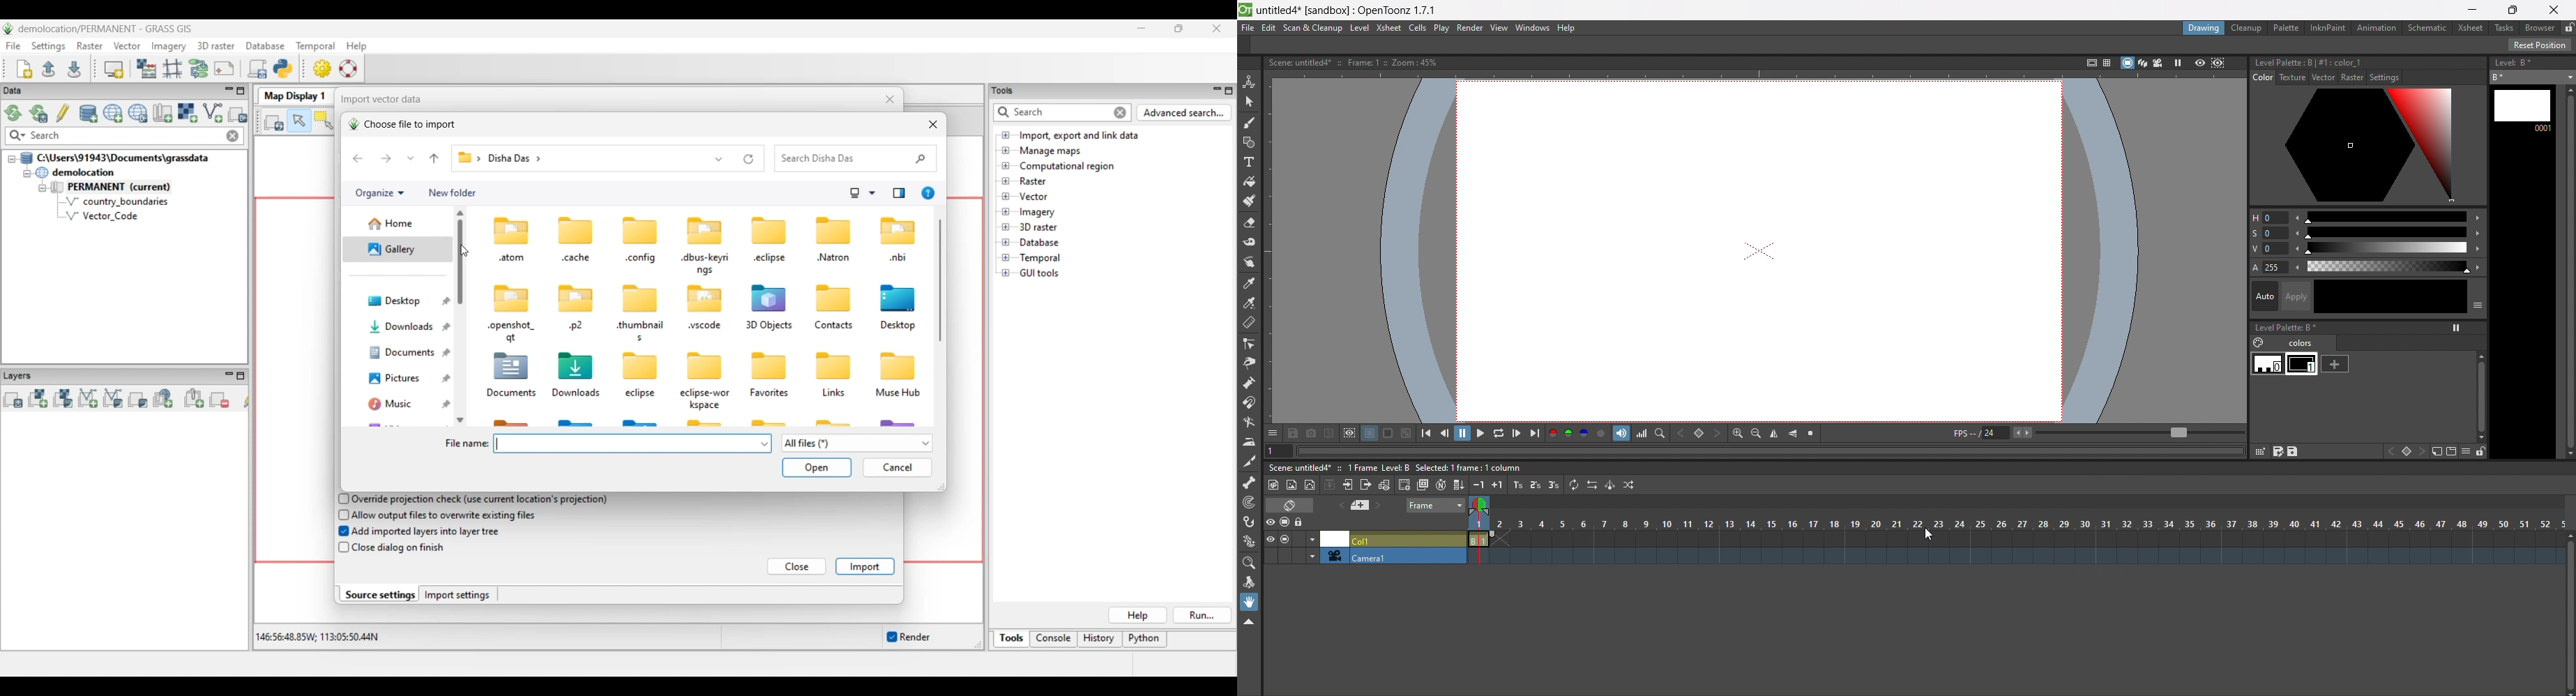 The width and height of the screenshot is (2576, 700). What do you see at coordinates (2568, 28) in the screenshot?
I see `lock unlock` at bounding box center [2568, 28].